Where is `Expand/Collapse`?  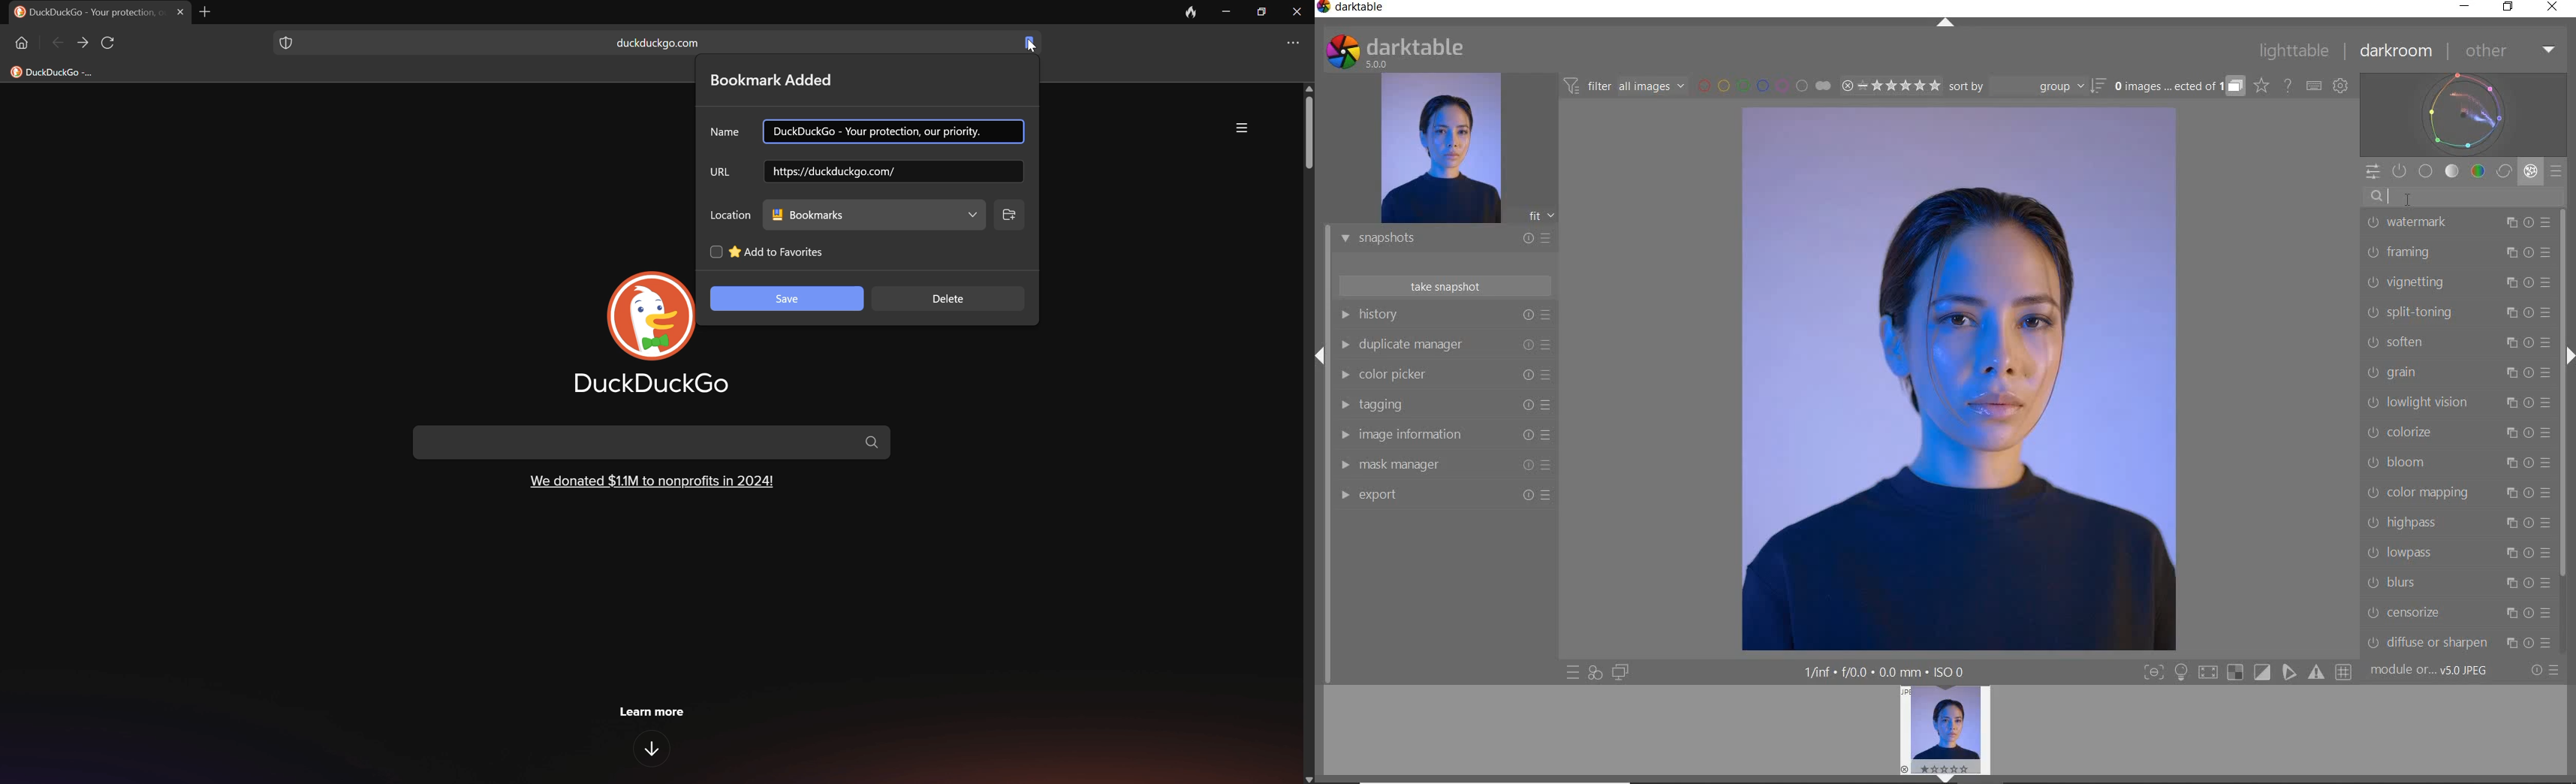 Expand/Collapse is located at coordinates (2568, 354).